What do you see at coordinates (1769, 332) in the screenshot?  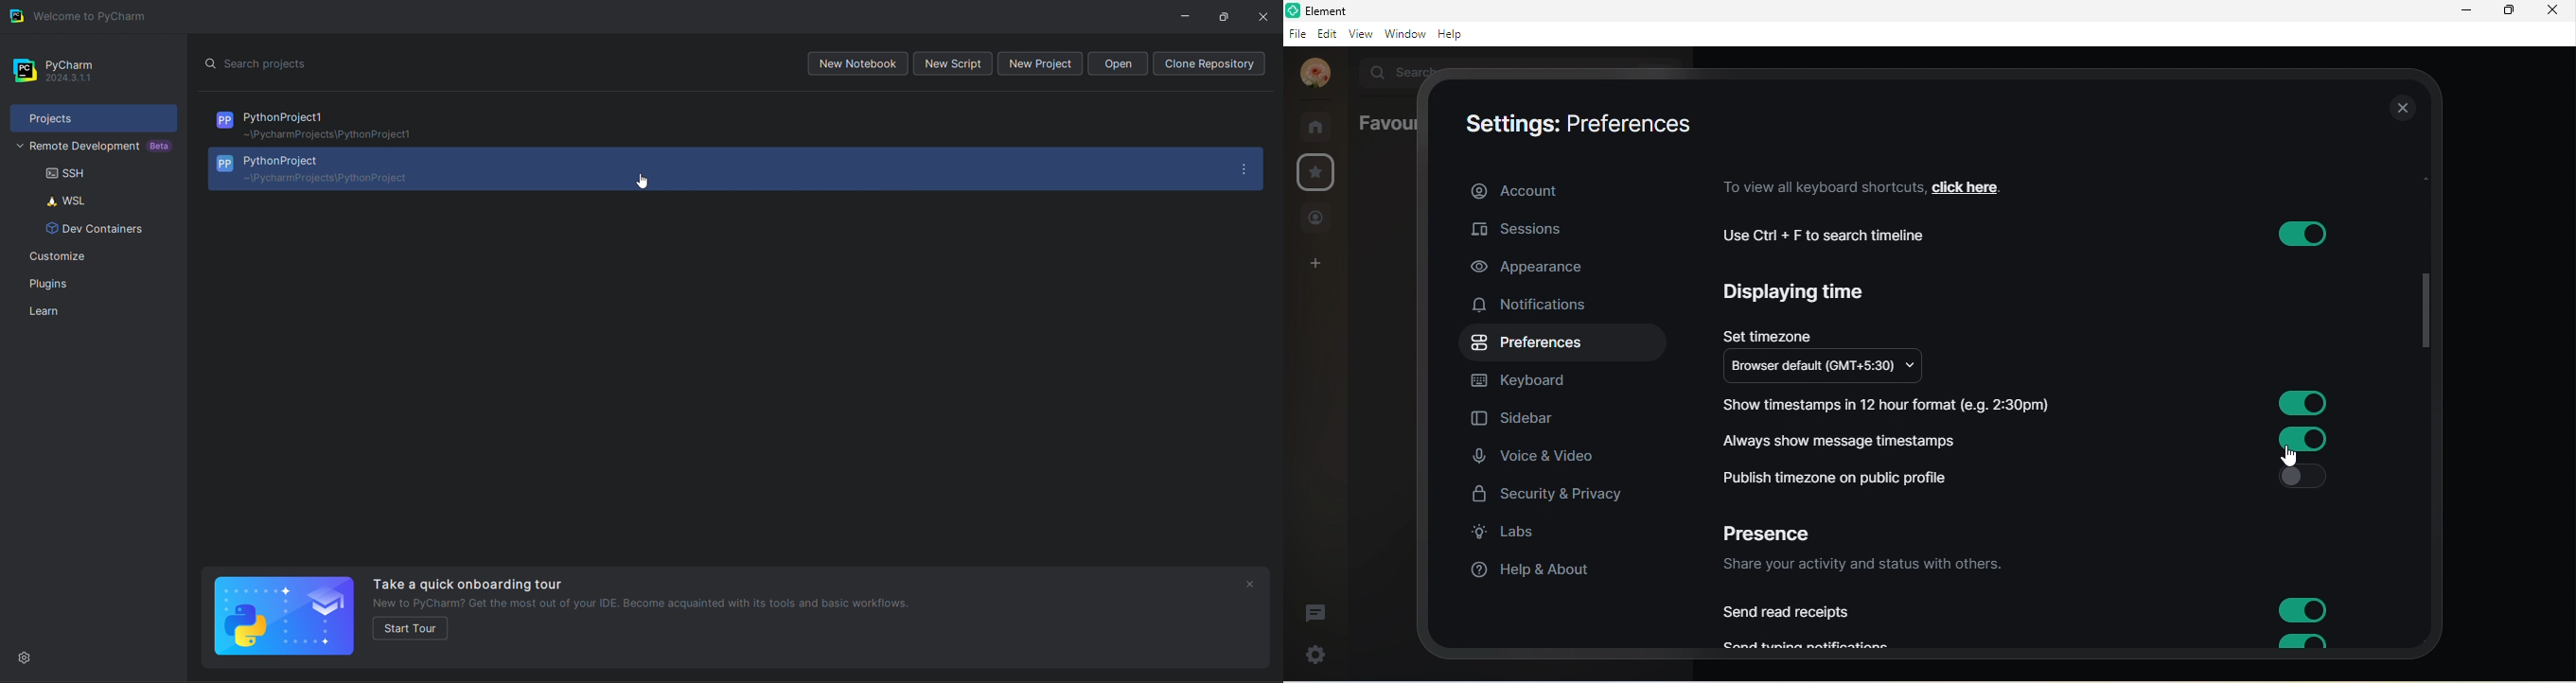 I see `set timezone` at bounding box center [1769, 332].